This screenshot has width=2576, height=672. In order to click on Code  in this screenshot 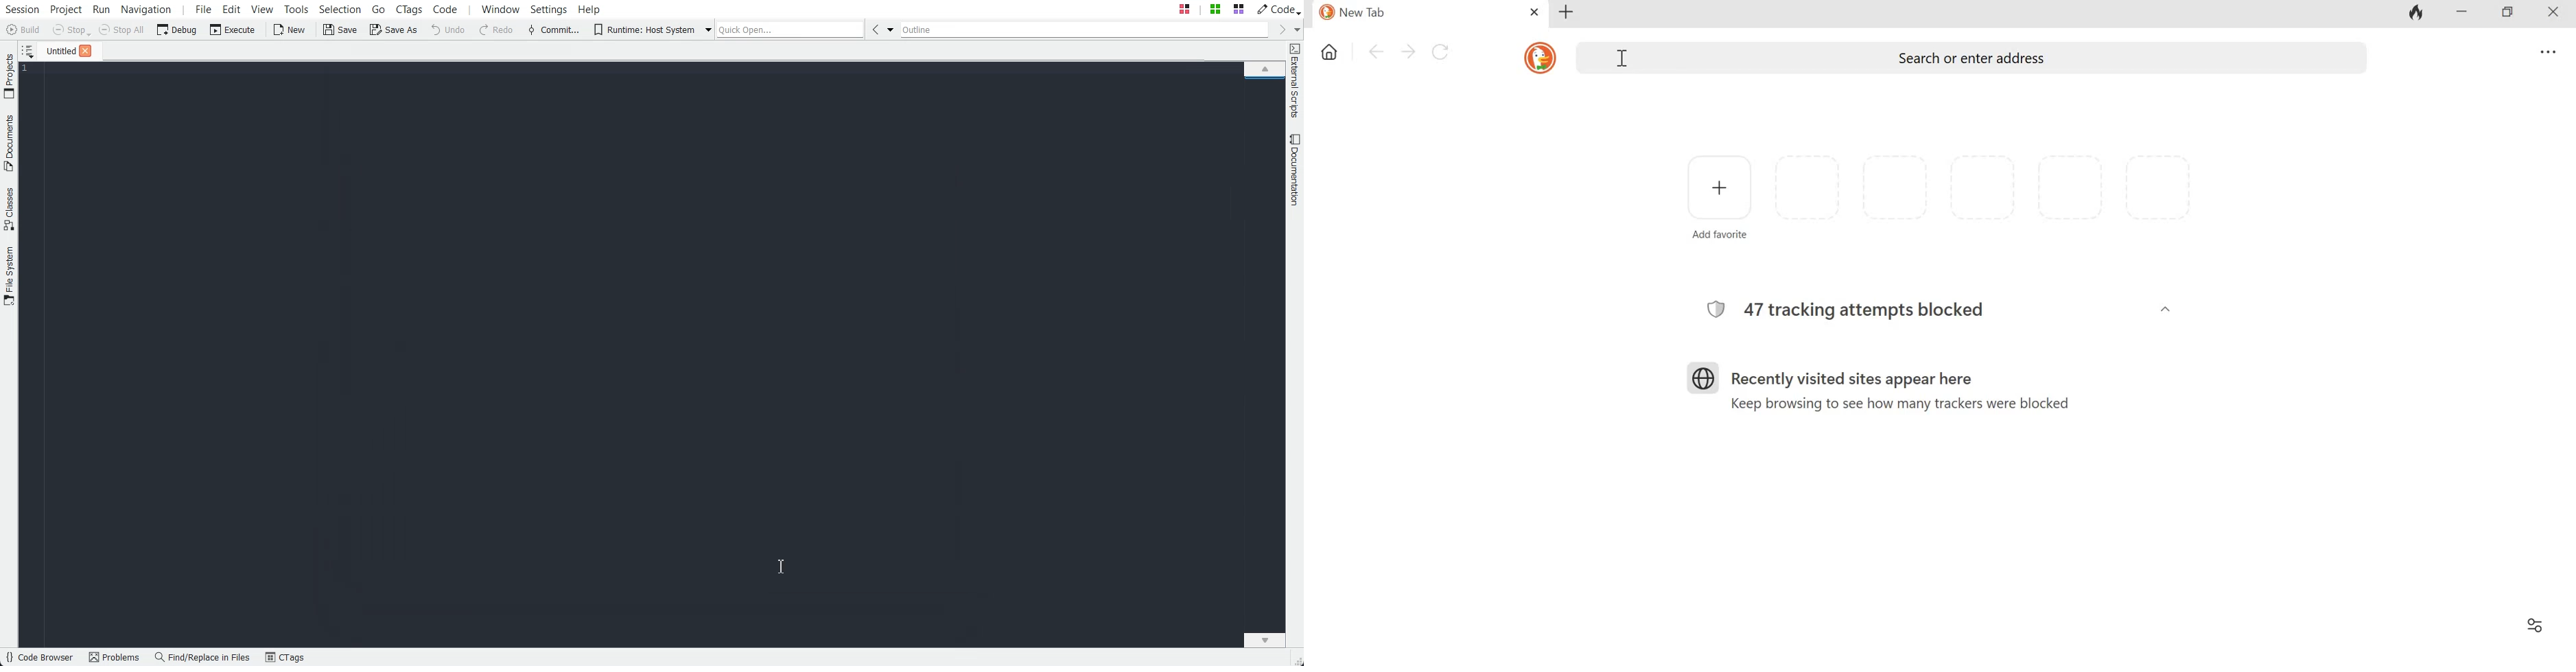, I will do `click(1277, 8)`.